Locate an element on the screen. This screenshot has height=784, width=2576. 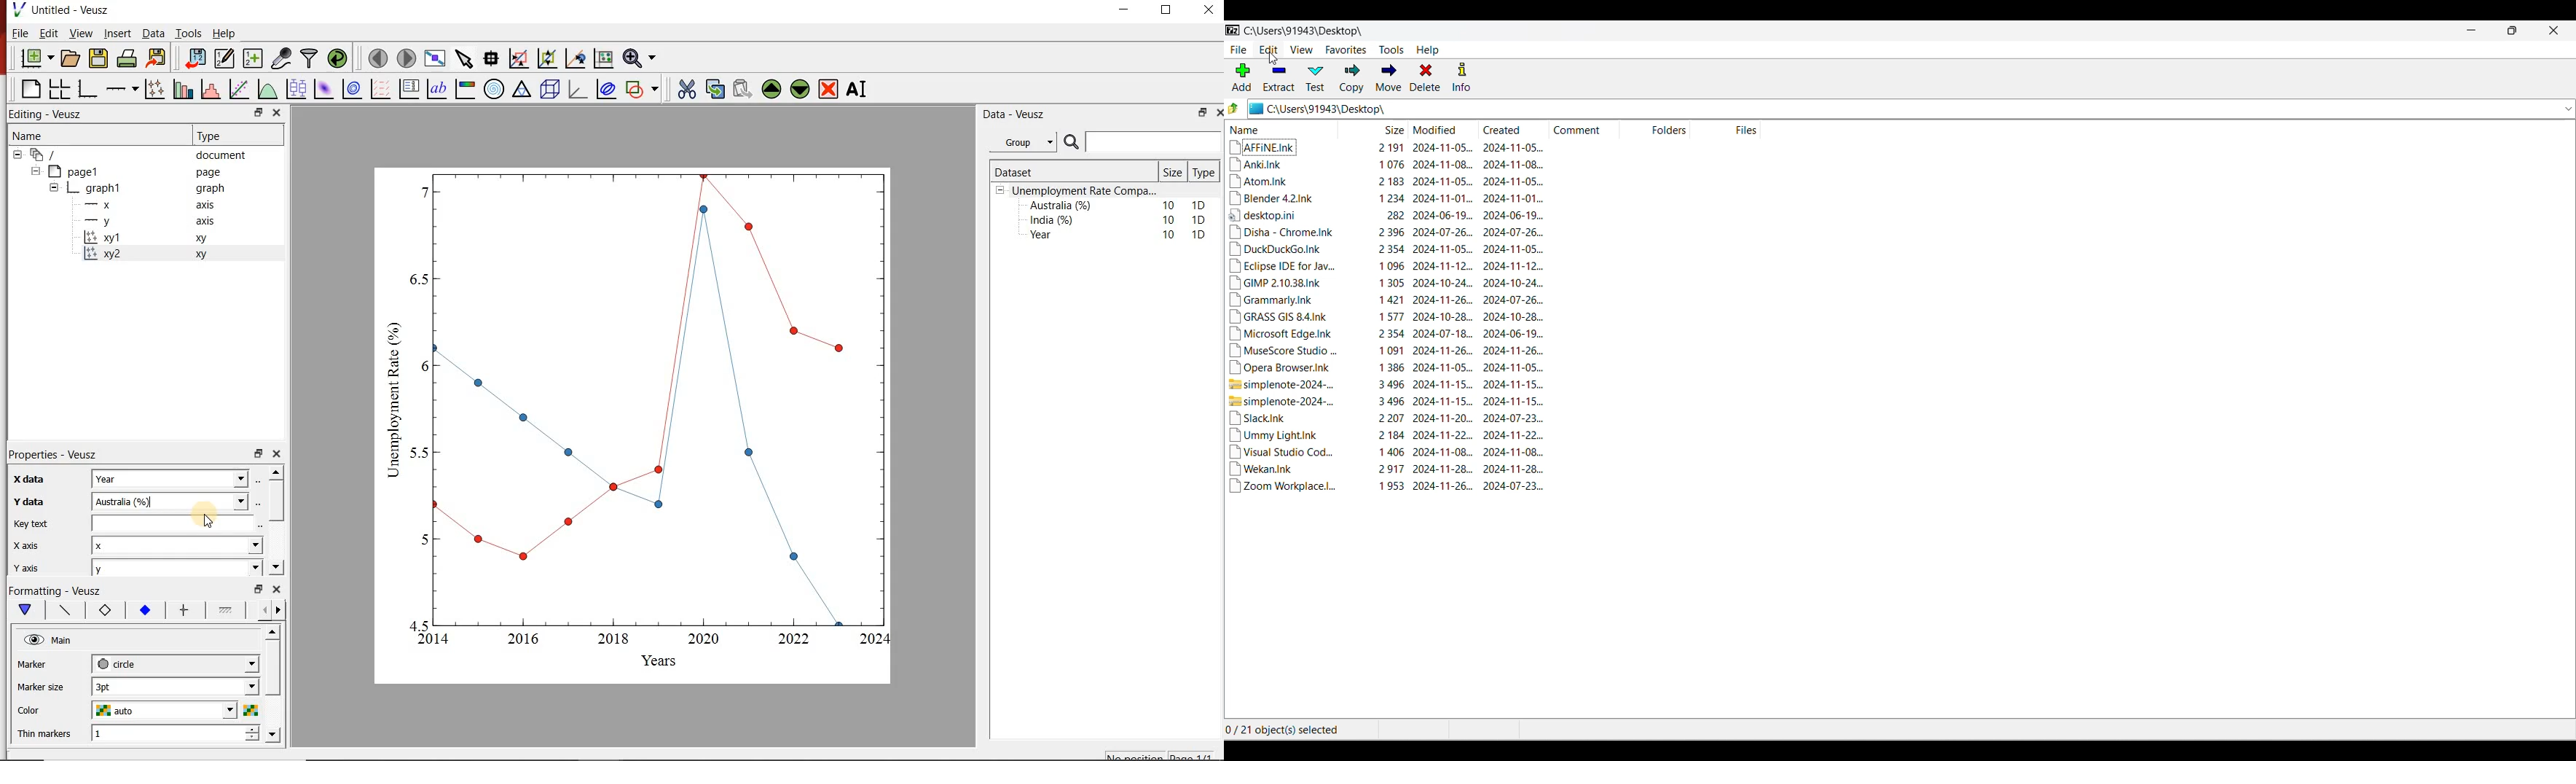
Properties - Veusz is located at coordinates (55, 456).